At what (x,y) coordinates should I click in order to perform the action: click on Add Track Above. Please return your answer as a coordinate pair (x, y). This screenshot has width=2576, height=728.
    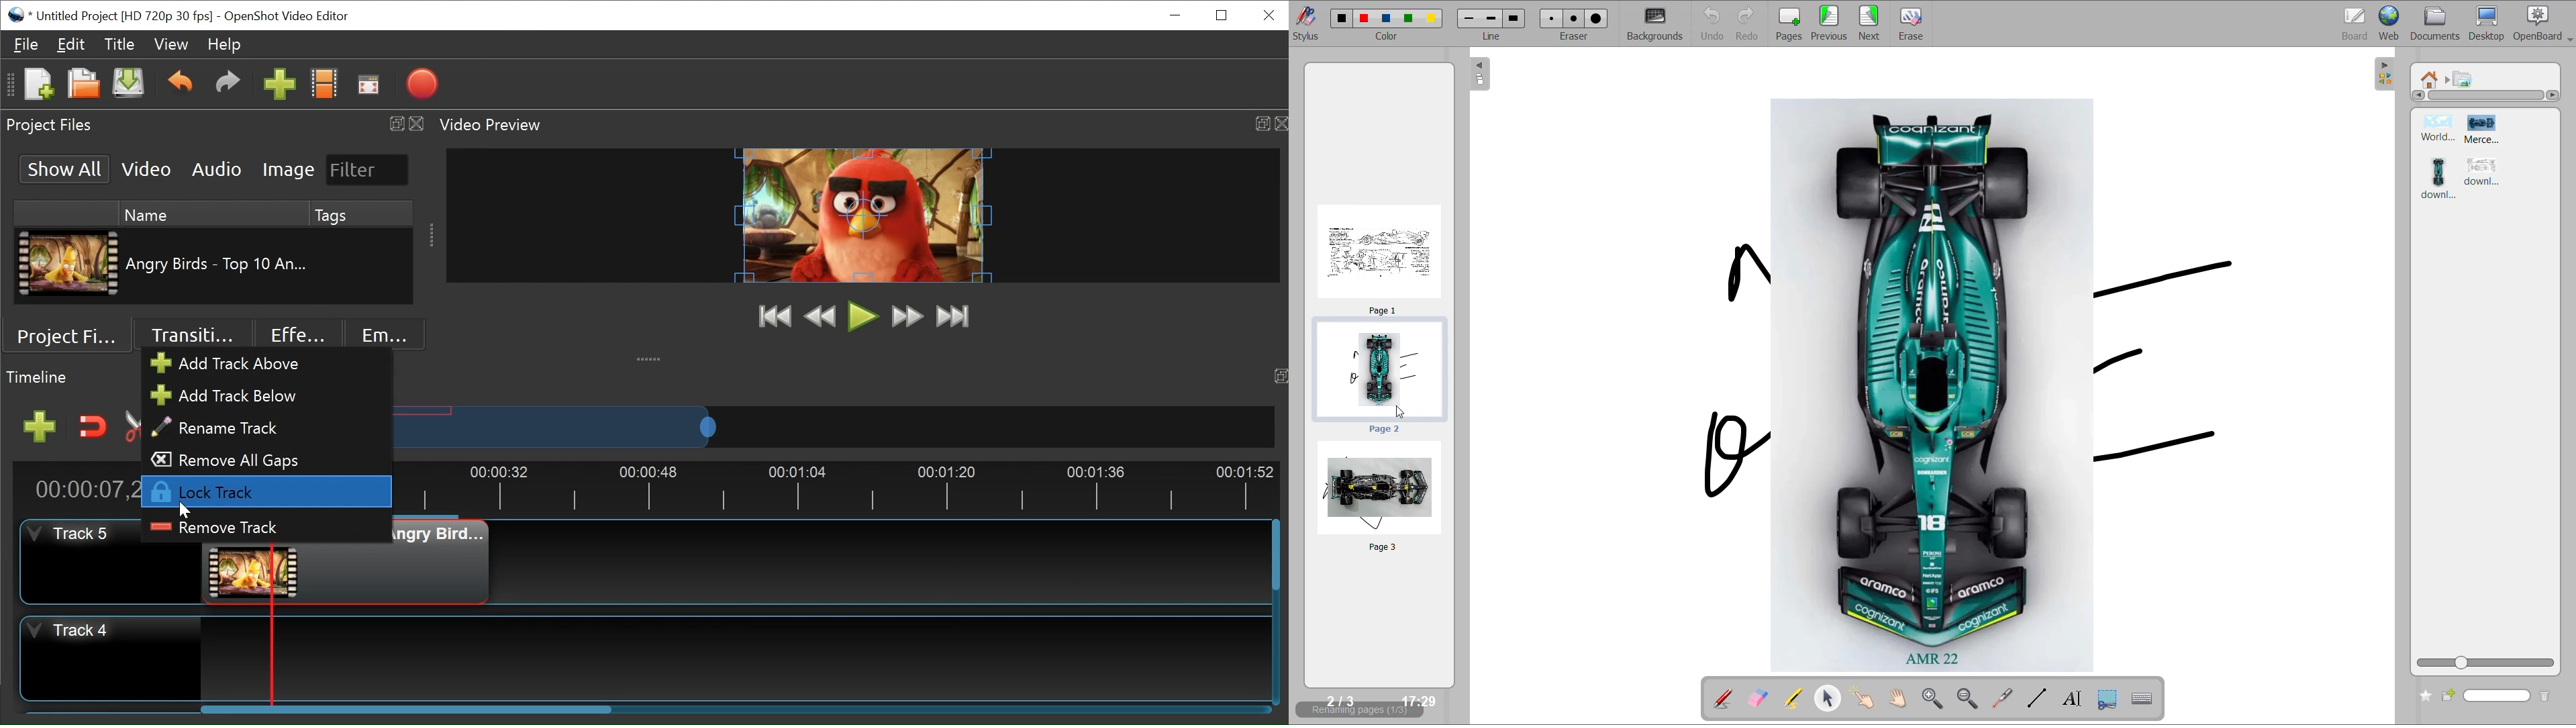
    Looking at the image, I should click on (236, 364).